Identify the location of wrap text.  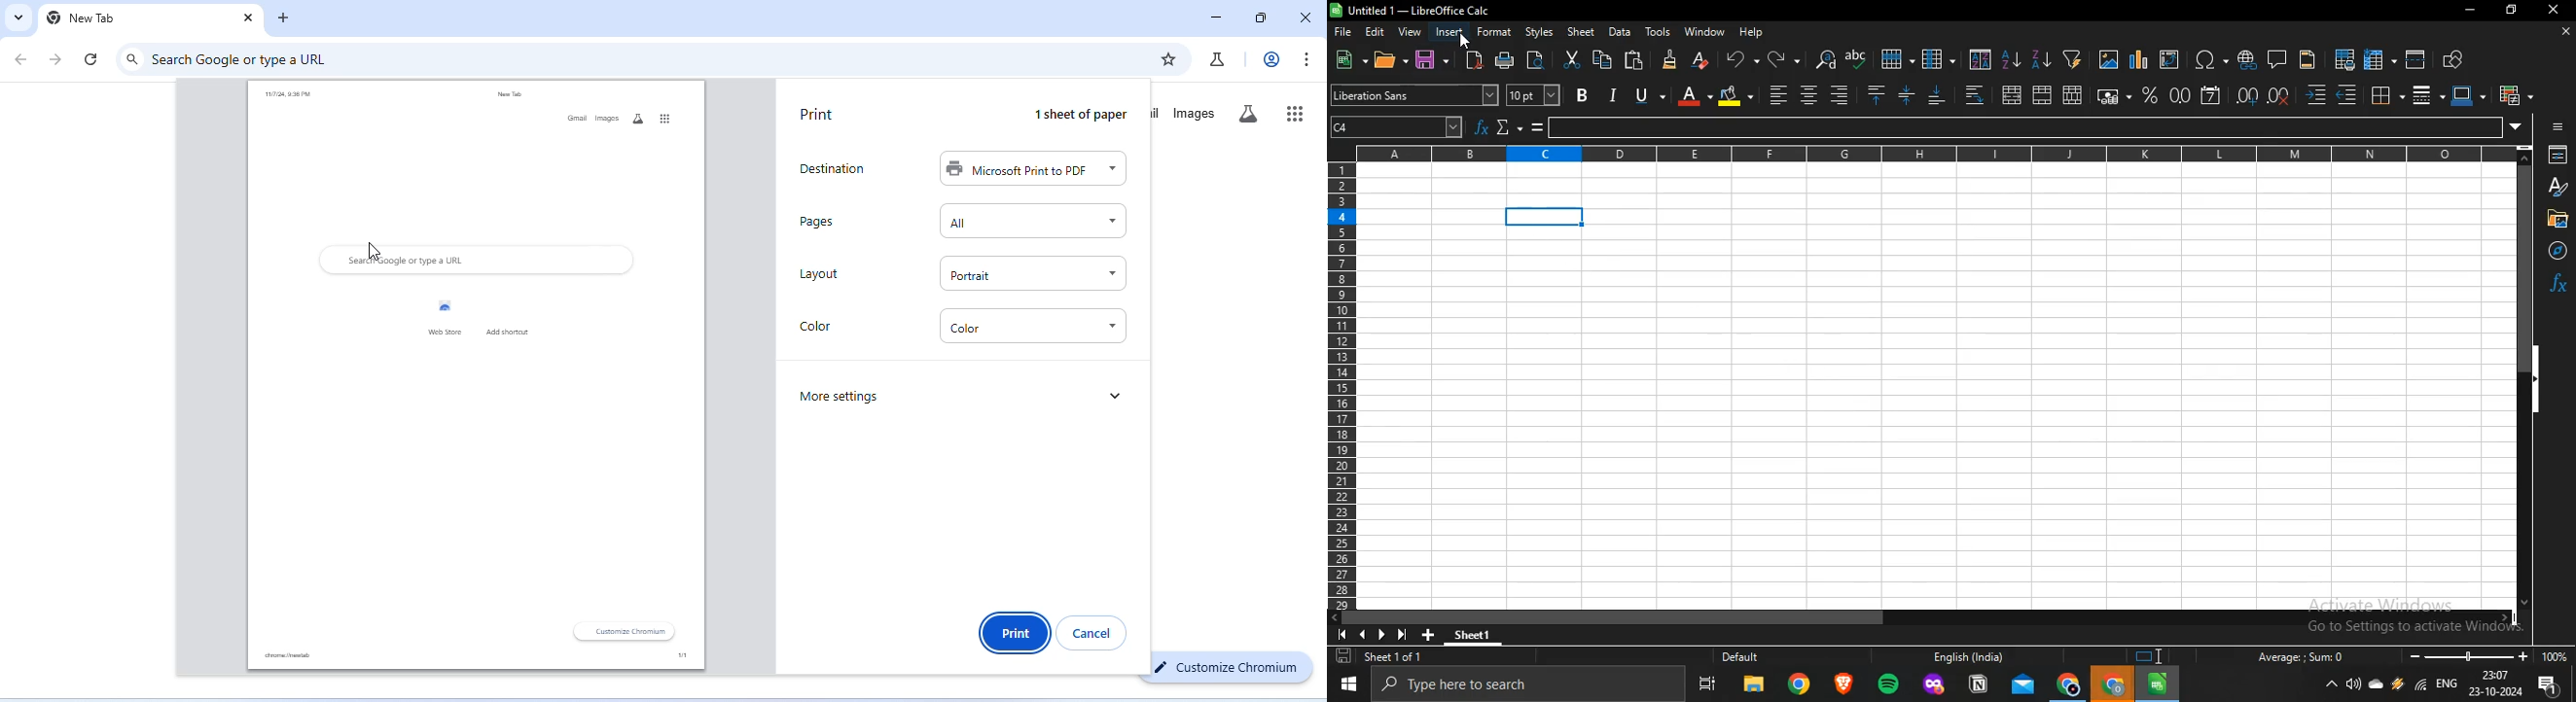
(1973, 94).